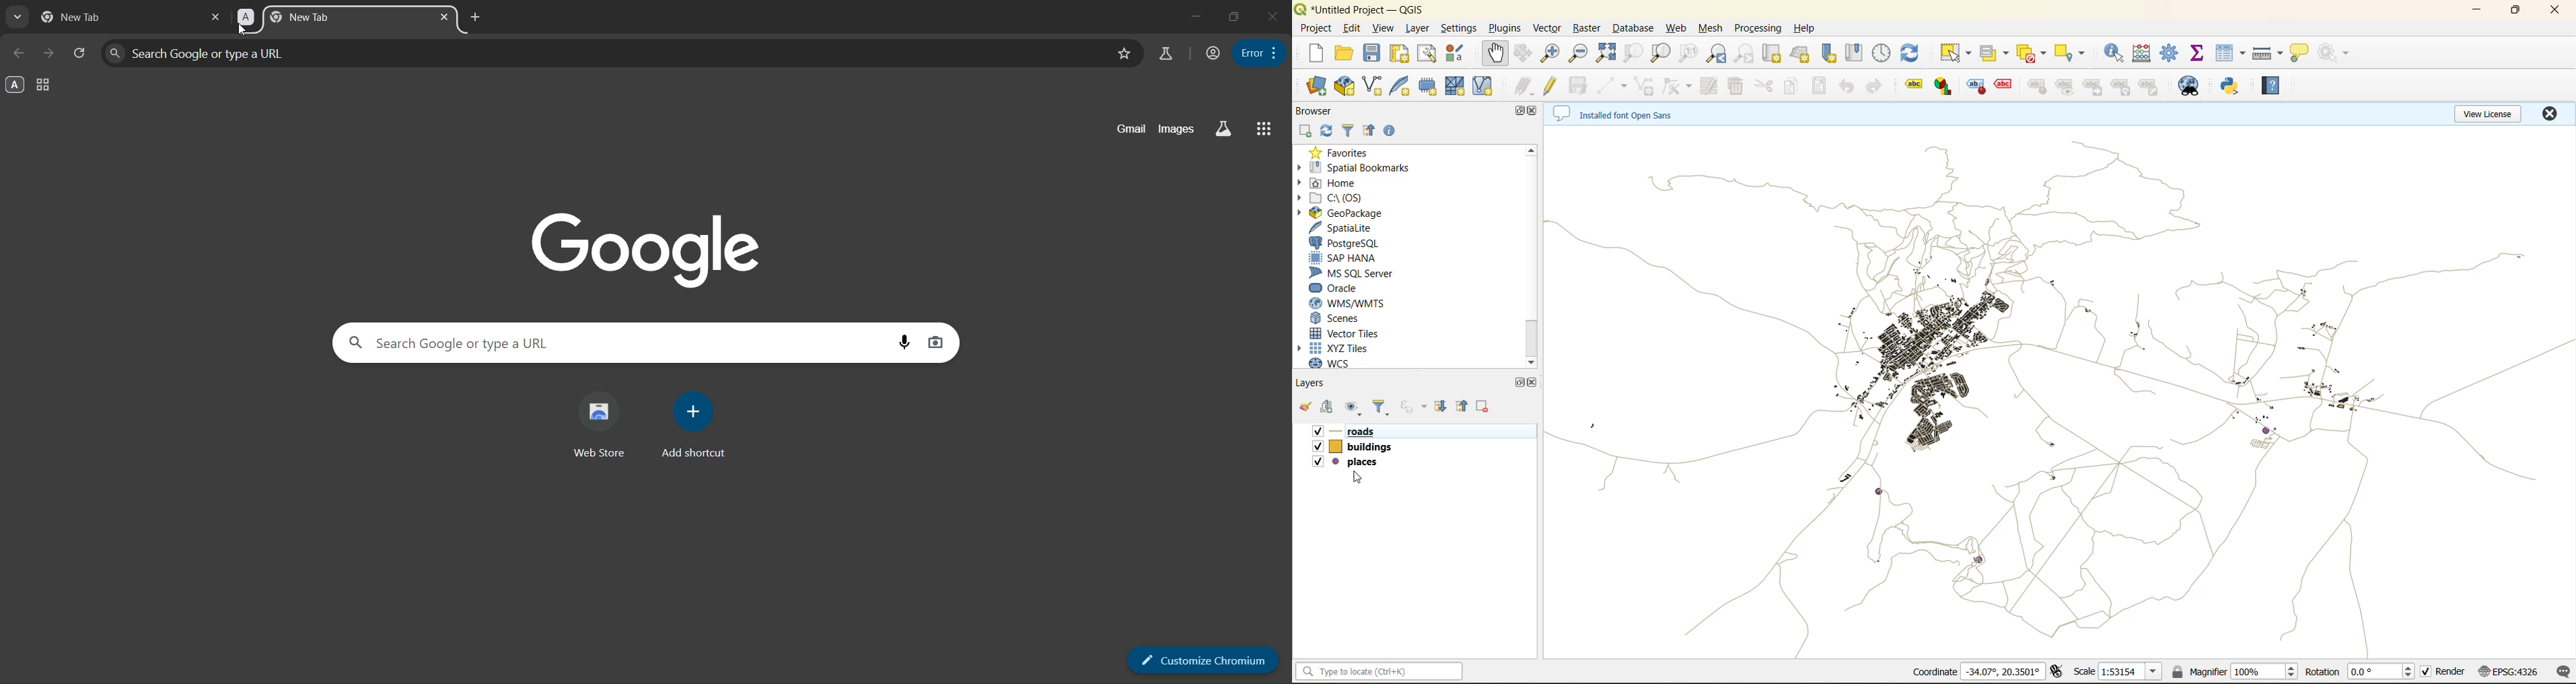 The height and width of the screenshot is (700, 2576). I want to click on gmail, so click(1126, 130).